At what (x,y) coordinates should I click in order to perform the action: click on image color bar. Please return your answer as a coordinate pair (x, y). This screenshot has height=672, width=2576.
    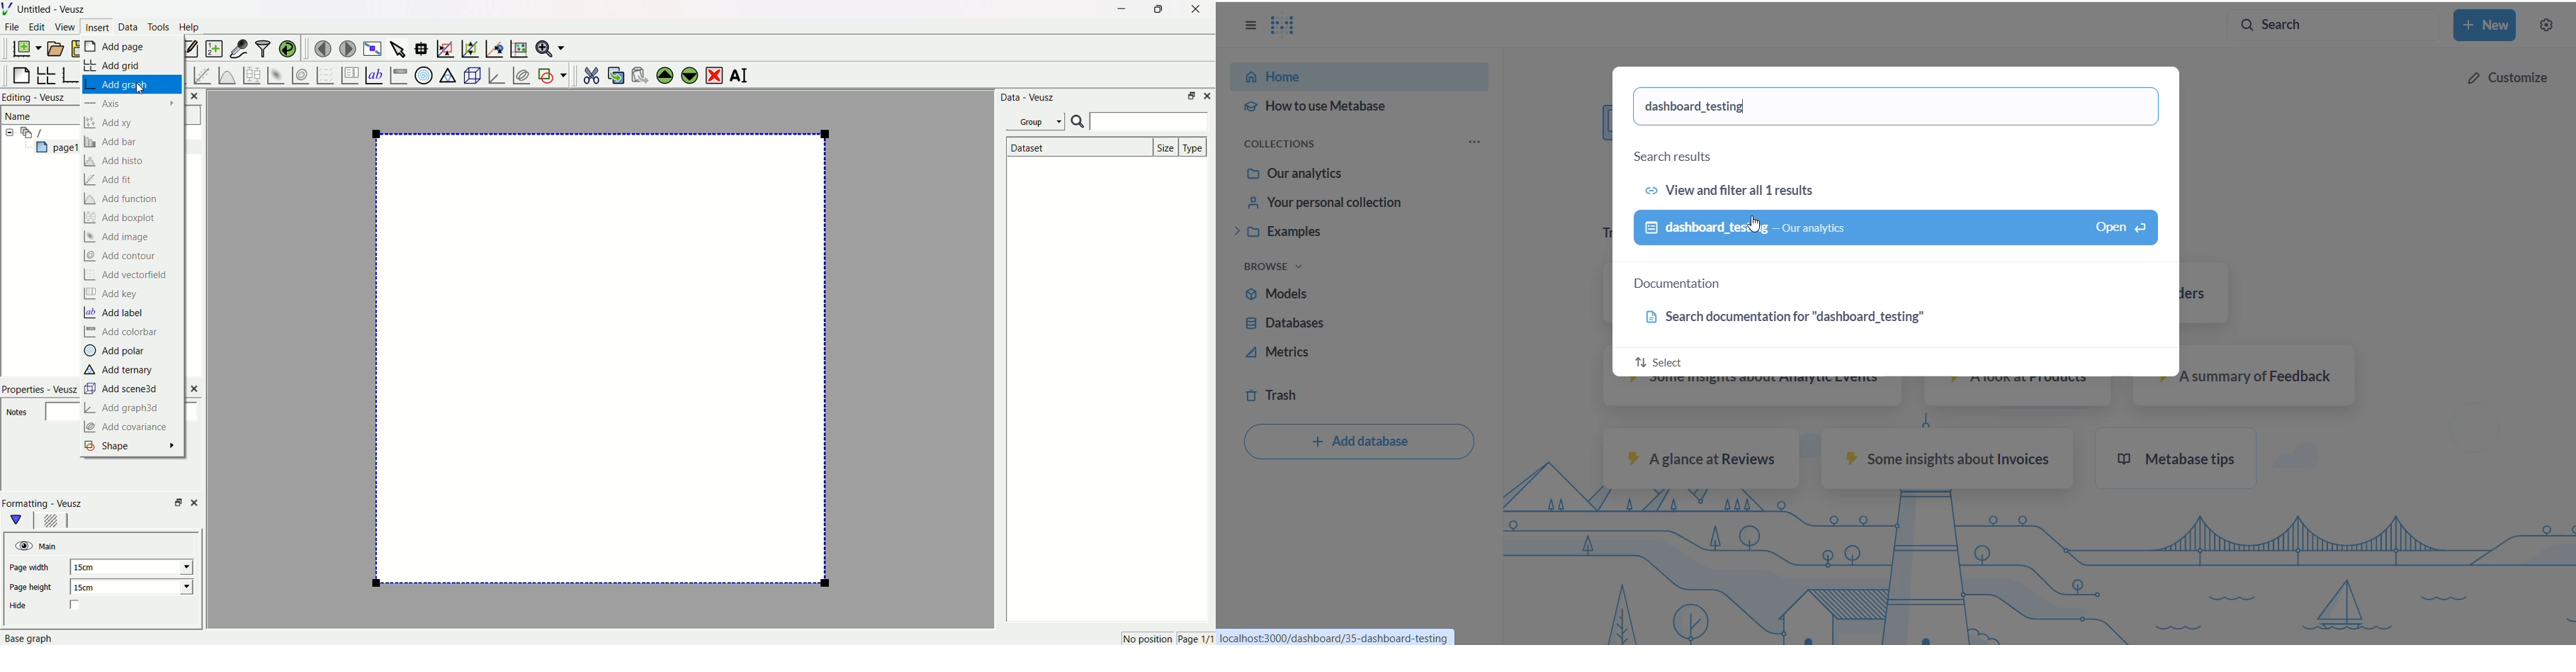
    Looking at the image, I should click on (398, 75).